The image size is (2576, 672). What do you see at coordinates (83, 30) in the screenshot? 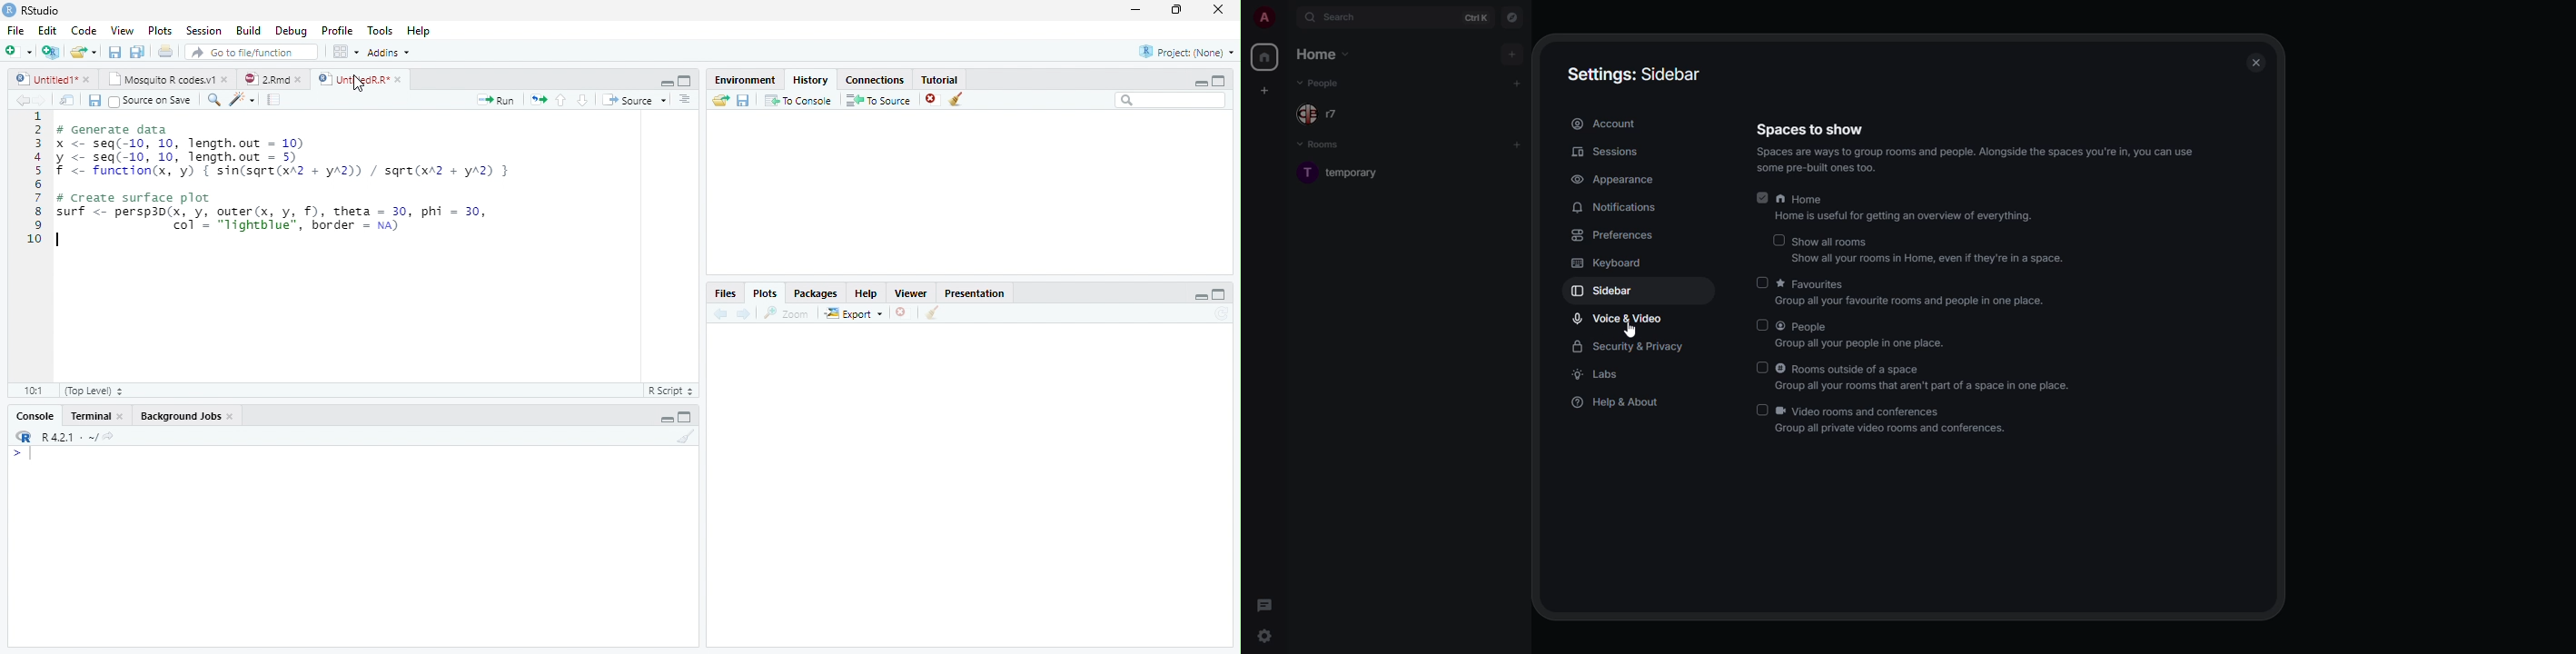
I see `Code` at bounding box center [83, 30].